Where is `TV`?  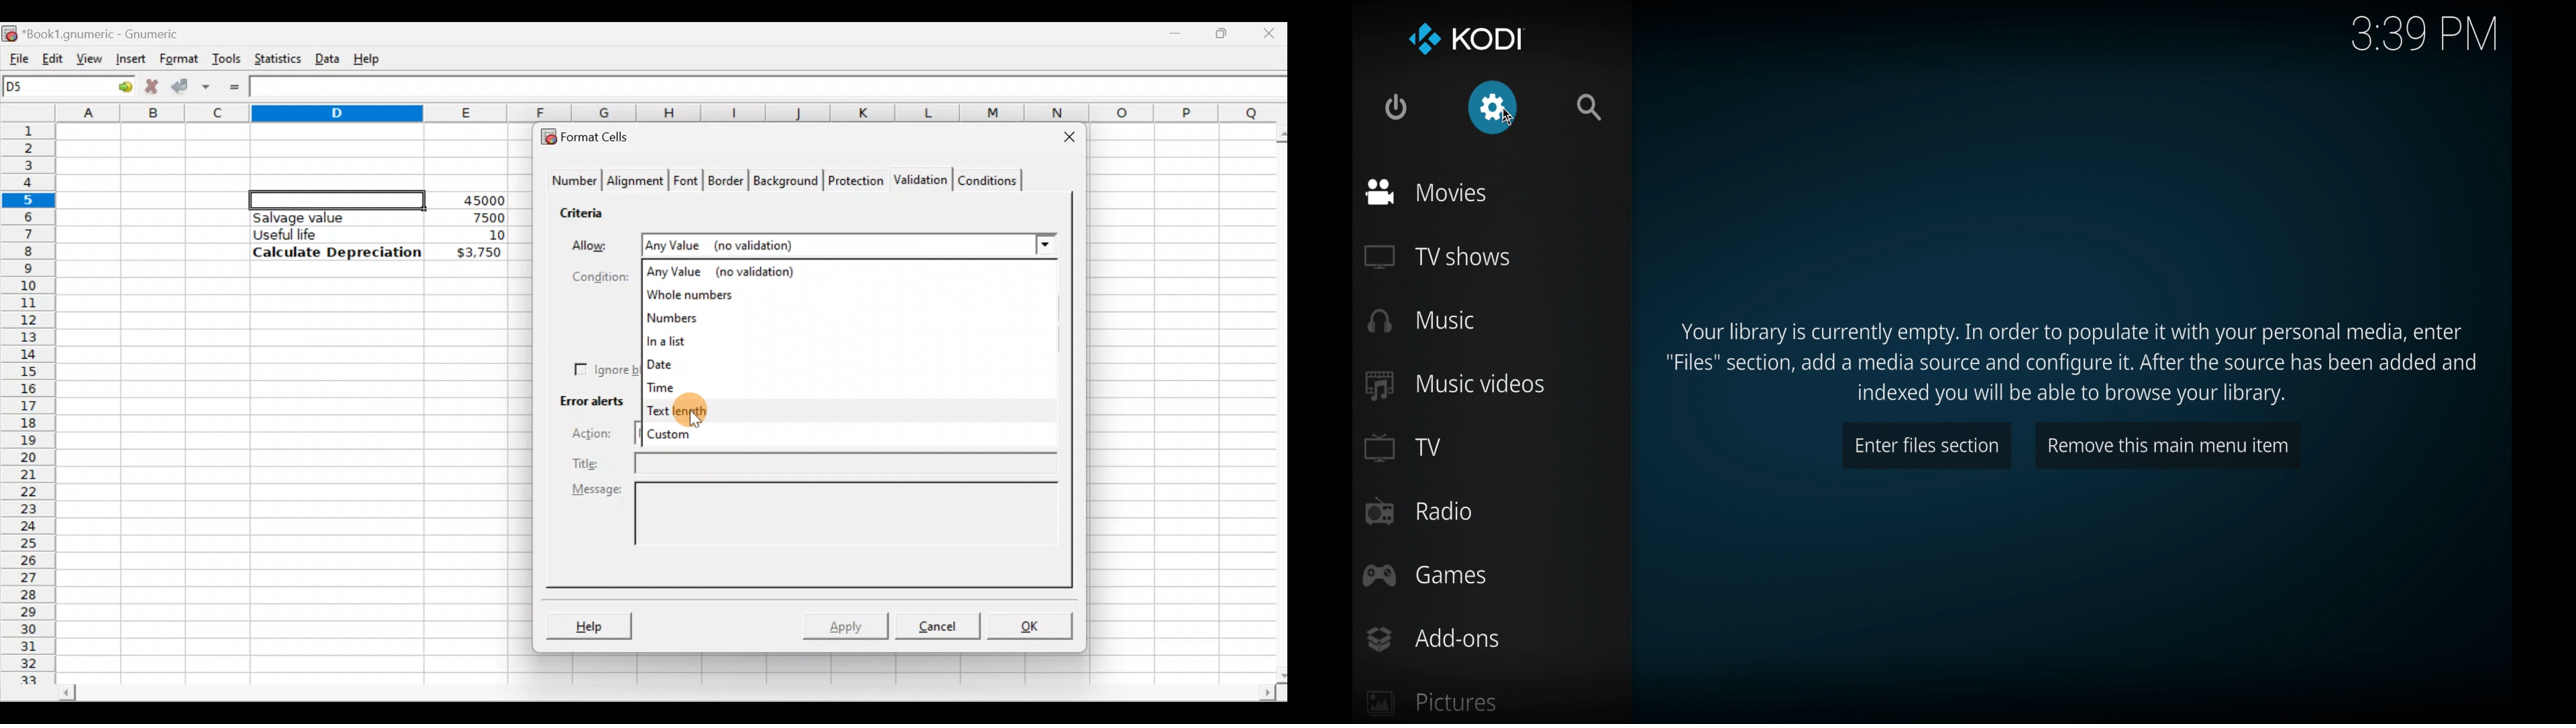 TV is located at coordinates (1403, 447).